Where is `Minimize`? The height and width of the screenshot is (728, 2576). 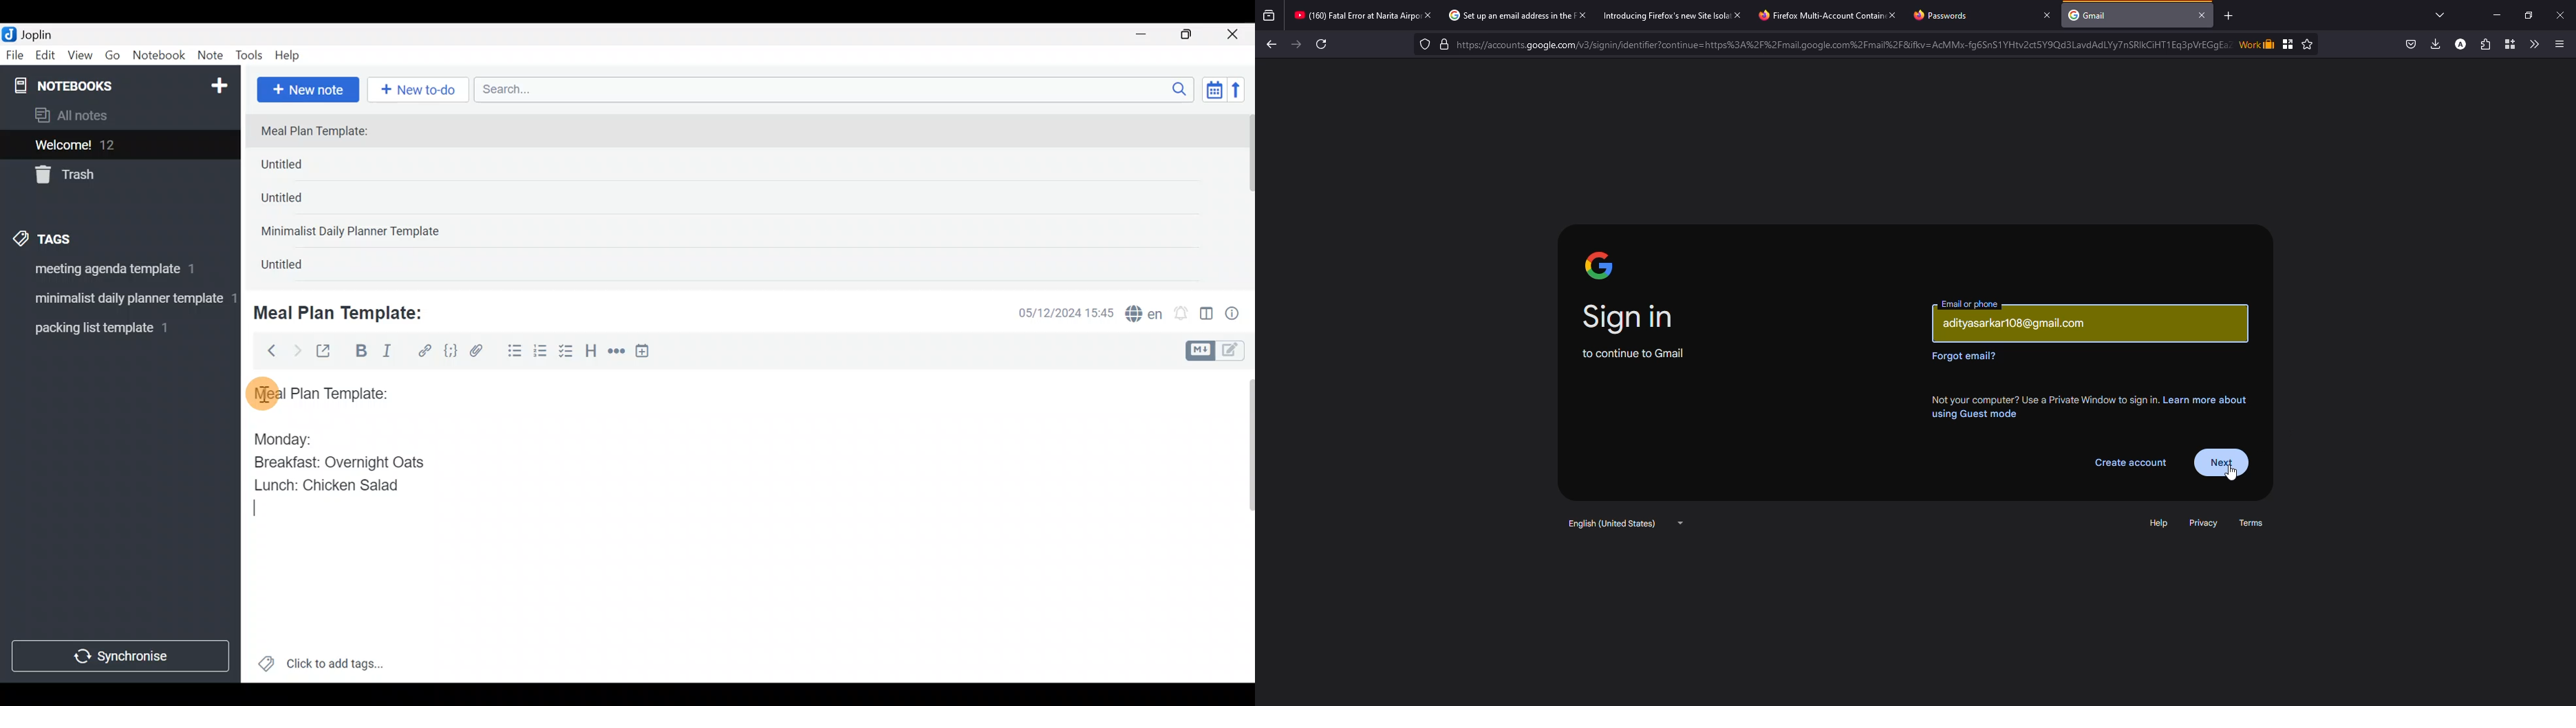
Minimize is located at coordinates (1148, 33).